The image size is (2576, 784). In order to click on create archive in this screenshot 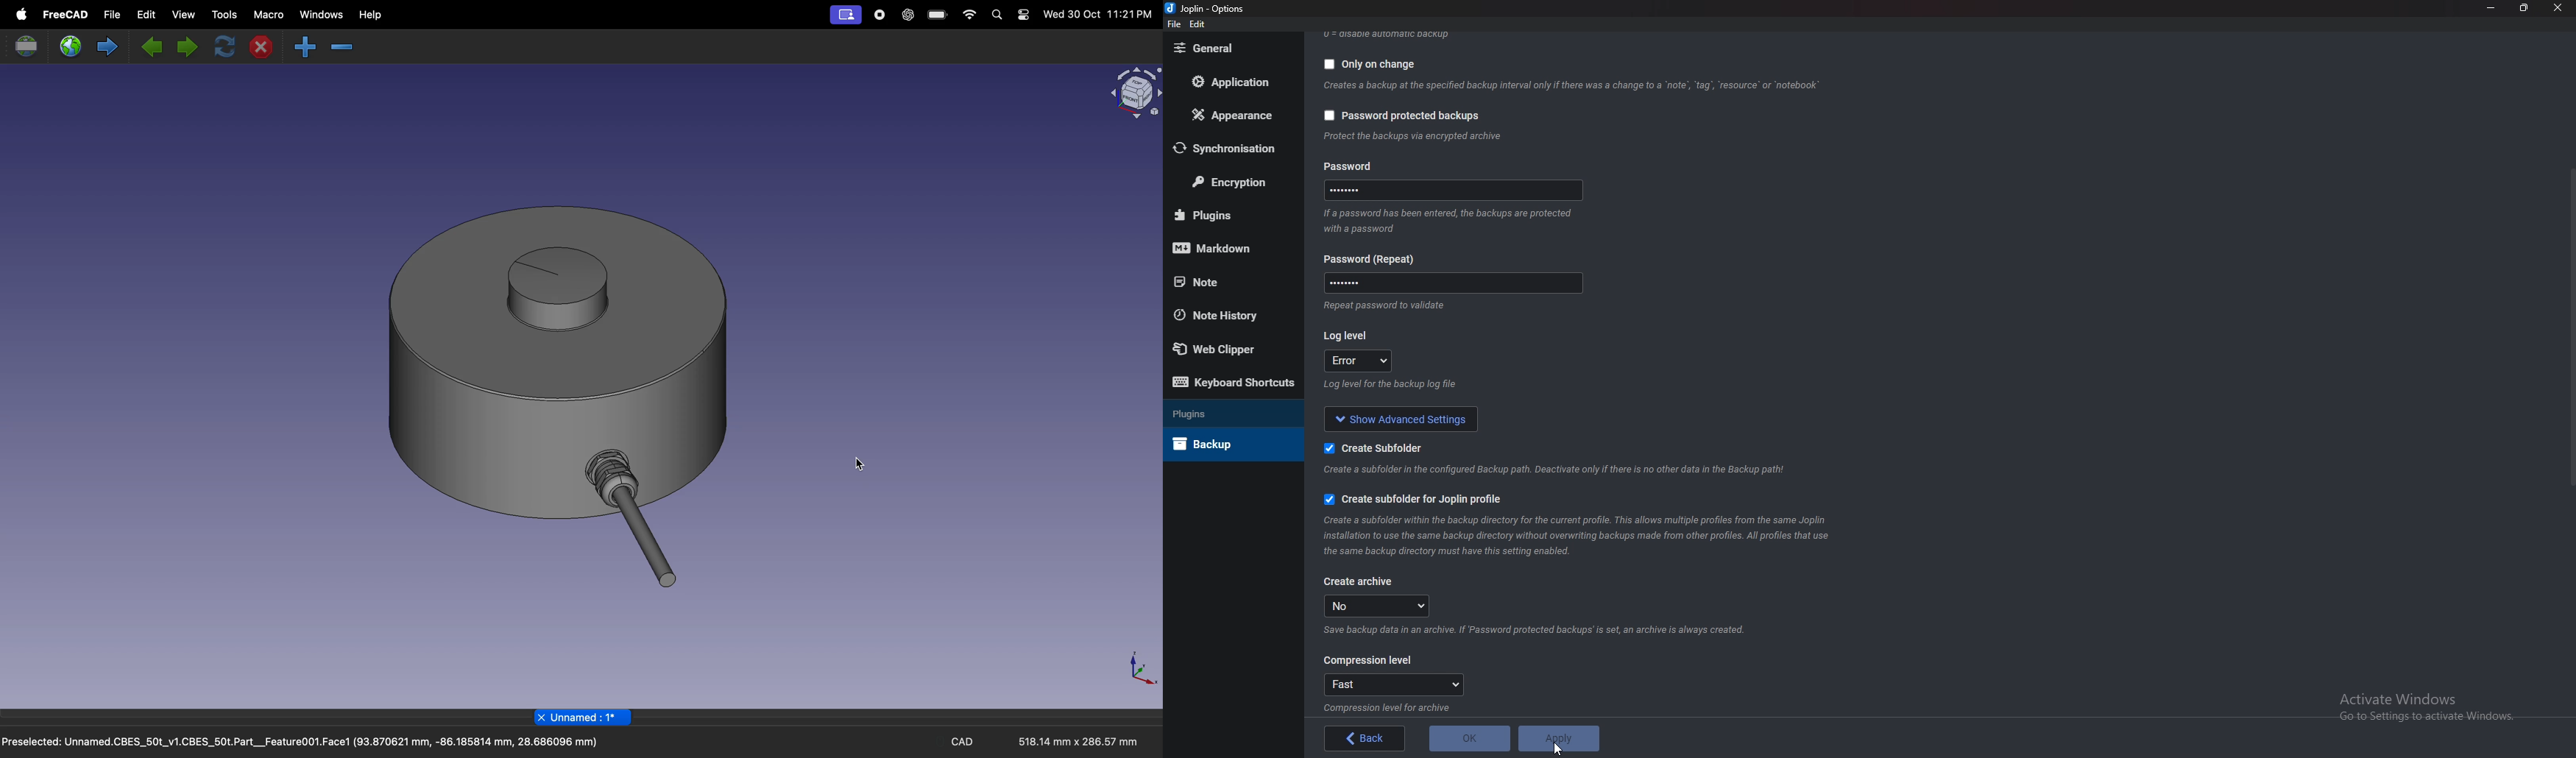, I will do `click(1359, 584)`.